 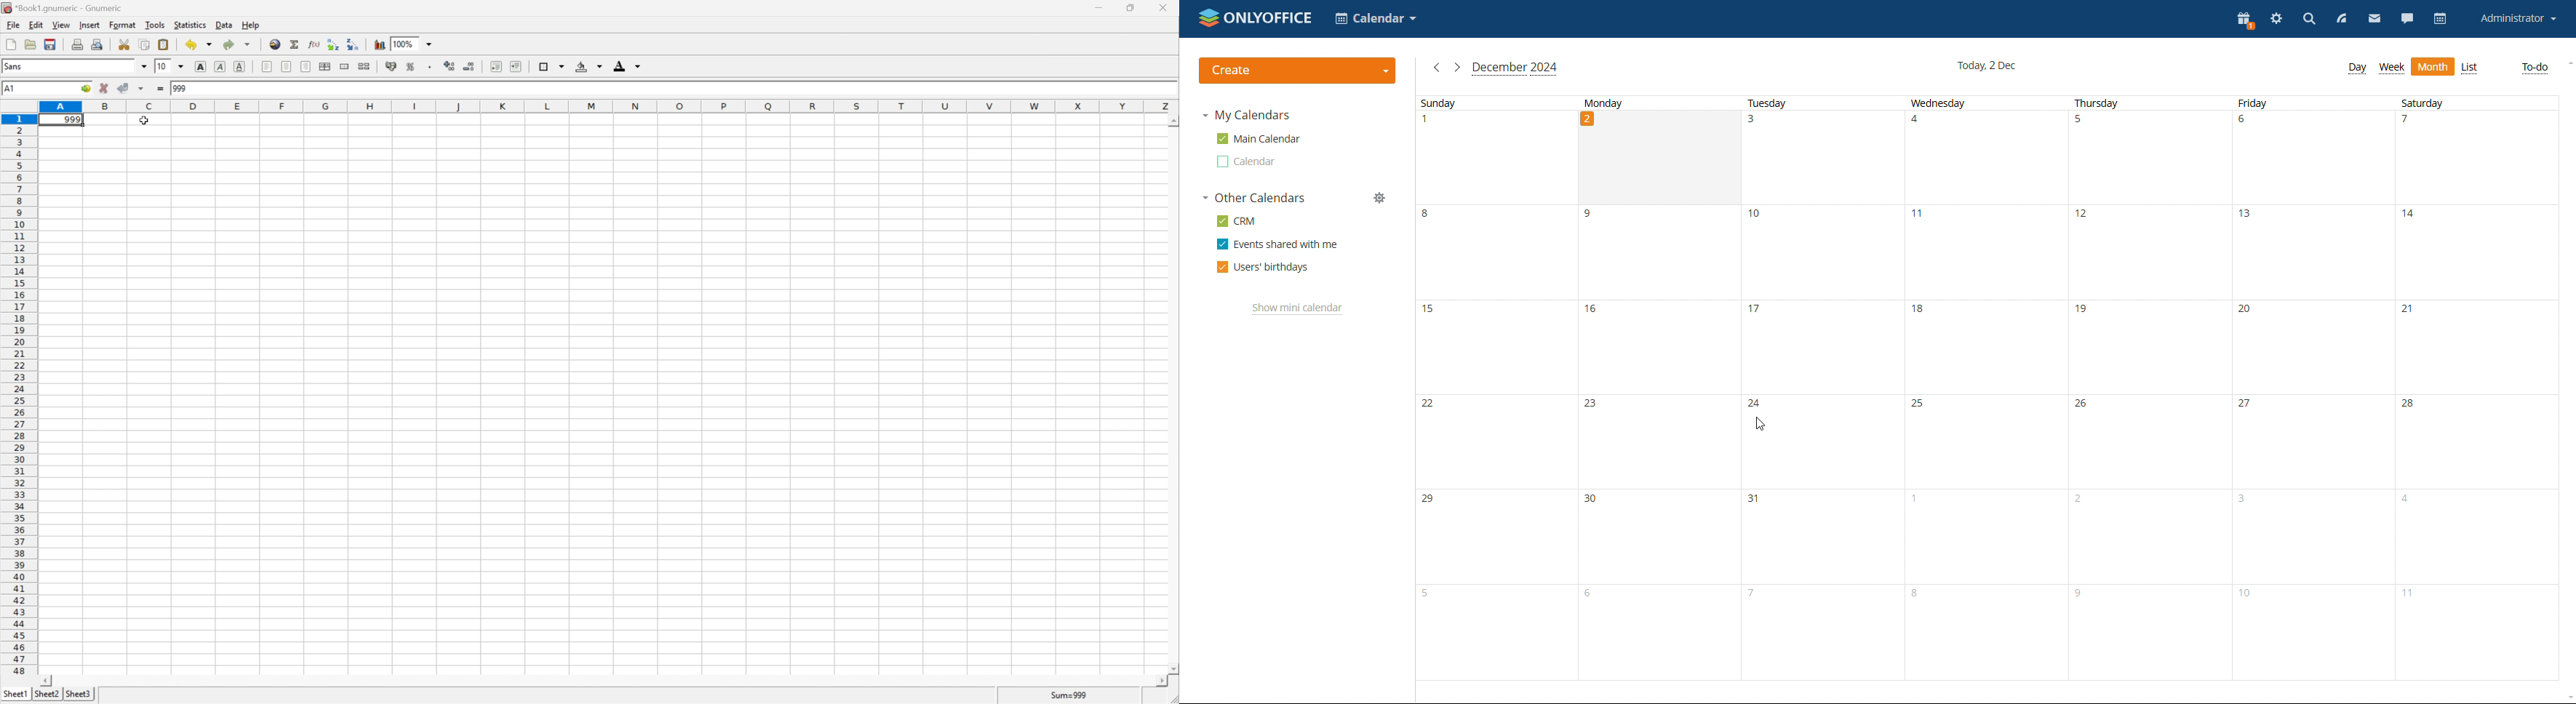 I want to click on undo, so click(x=200, y=45).